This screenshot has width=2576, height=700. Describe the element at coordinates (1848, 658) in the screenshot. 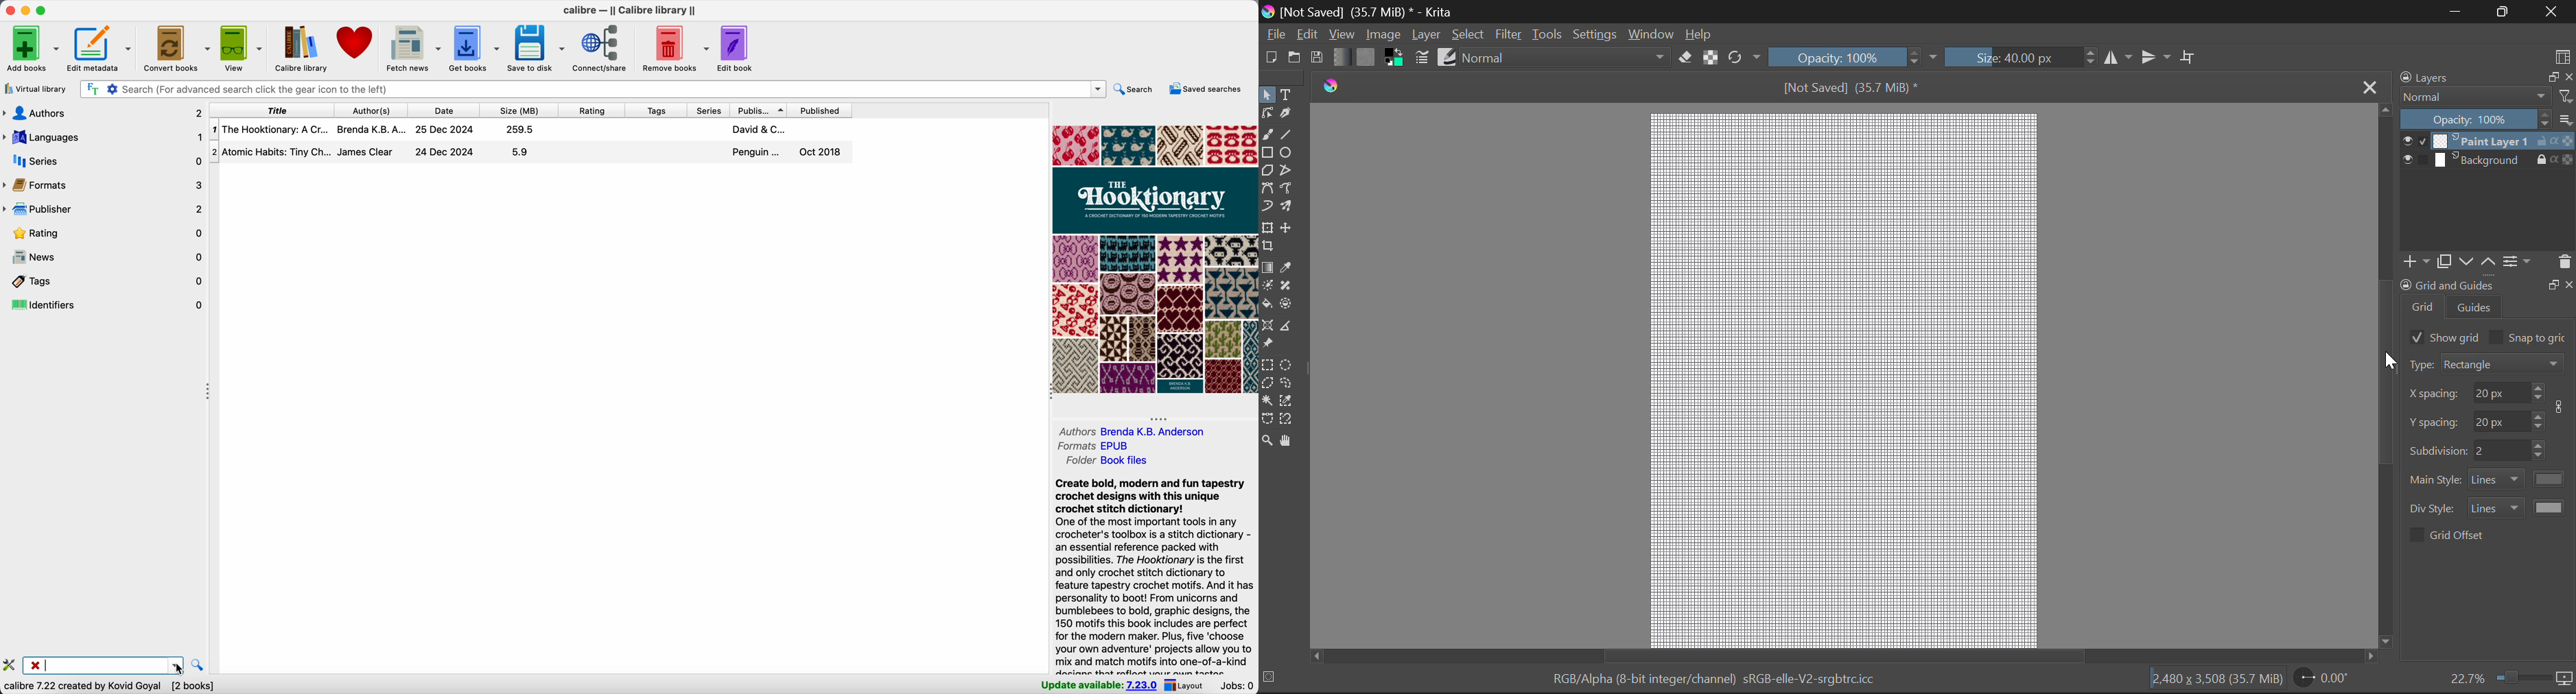

I see `Scroll Bar` at that location.